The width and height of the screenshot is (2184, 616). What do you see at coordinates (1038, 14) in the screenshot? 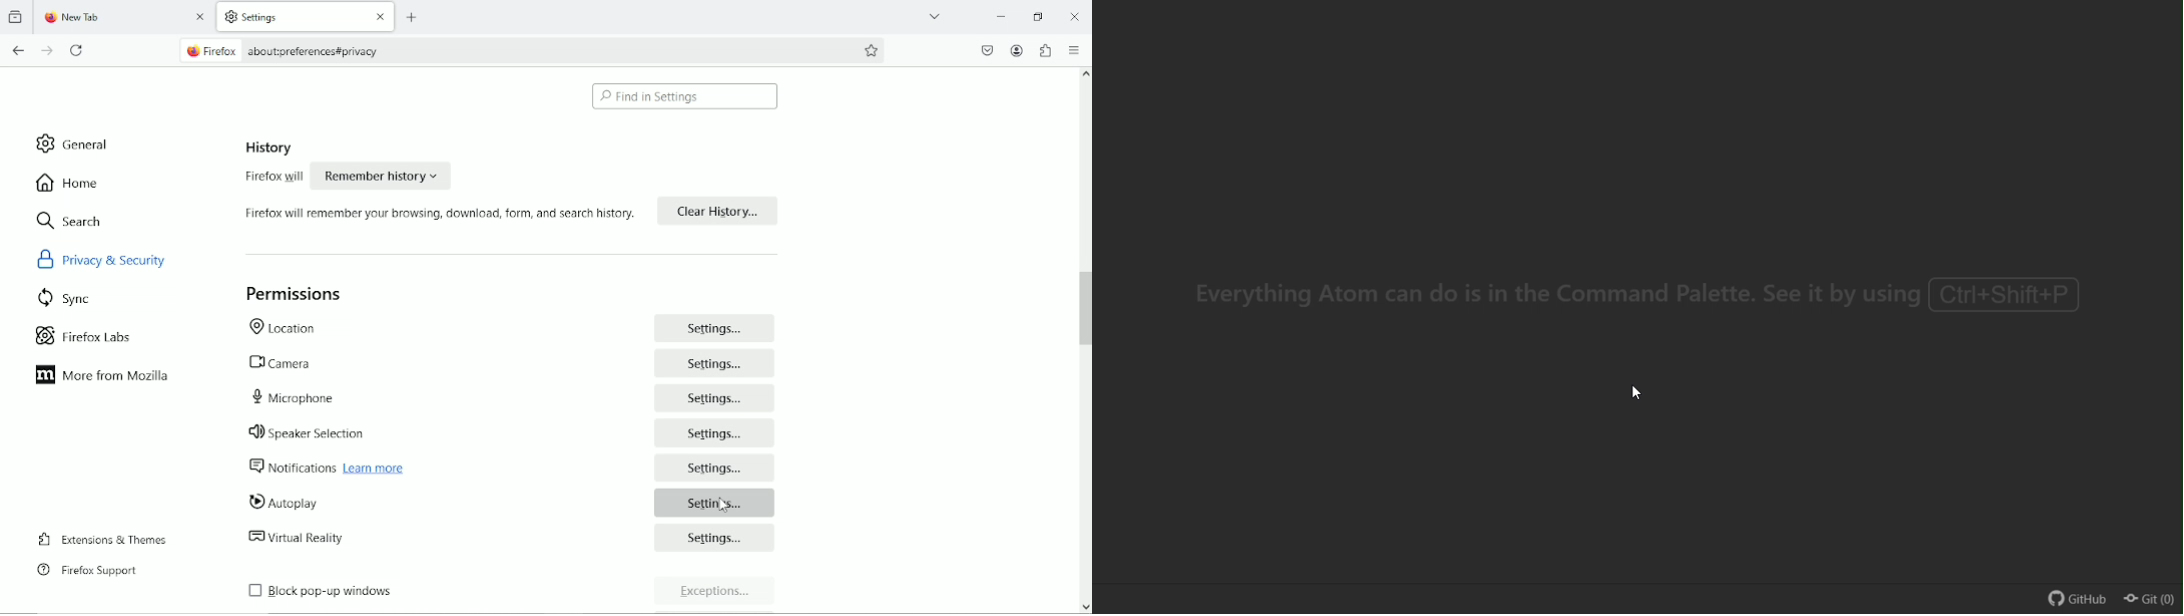
I see `restore down` at bounding box center [1038, 14].